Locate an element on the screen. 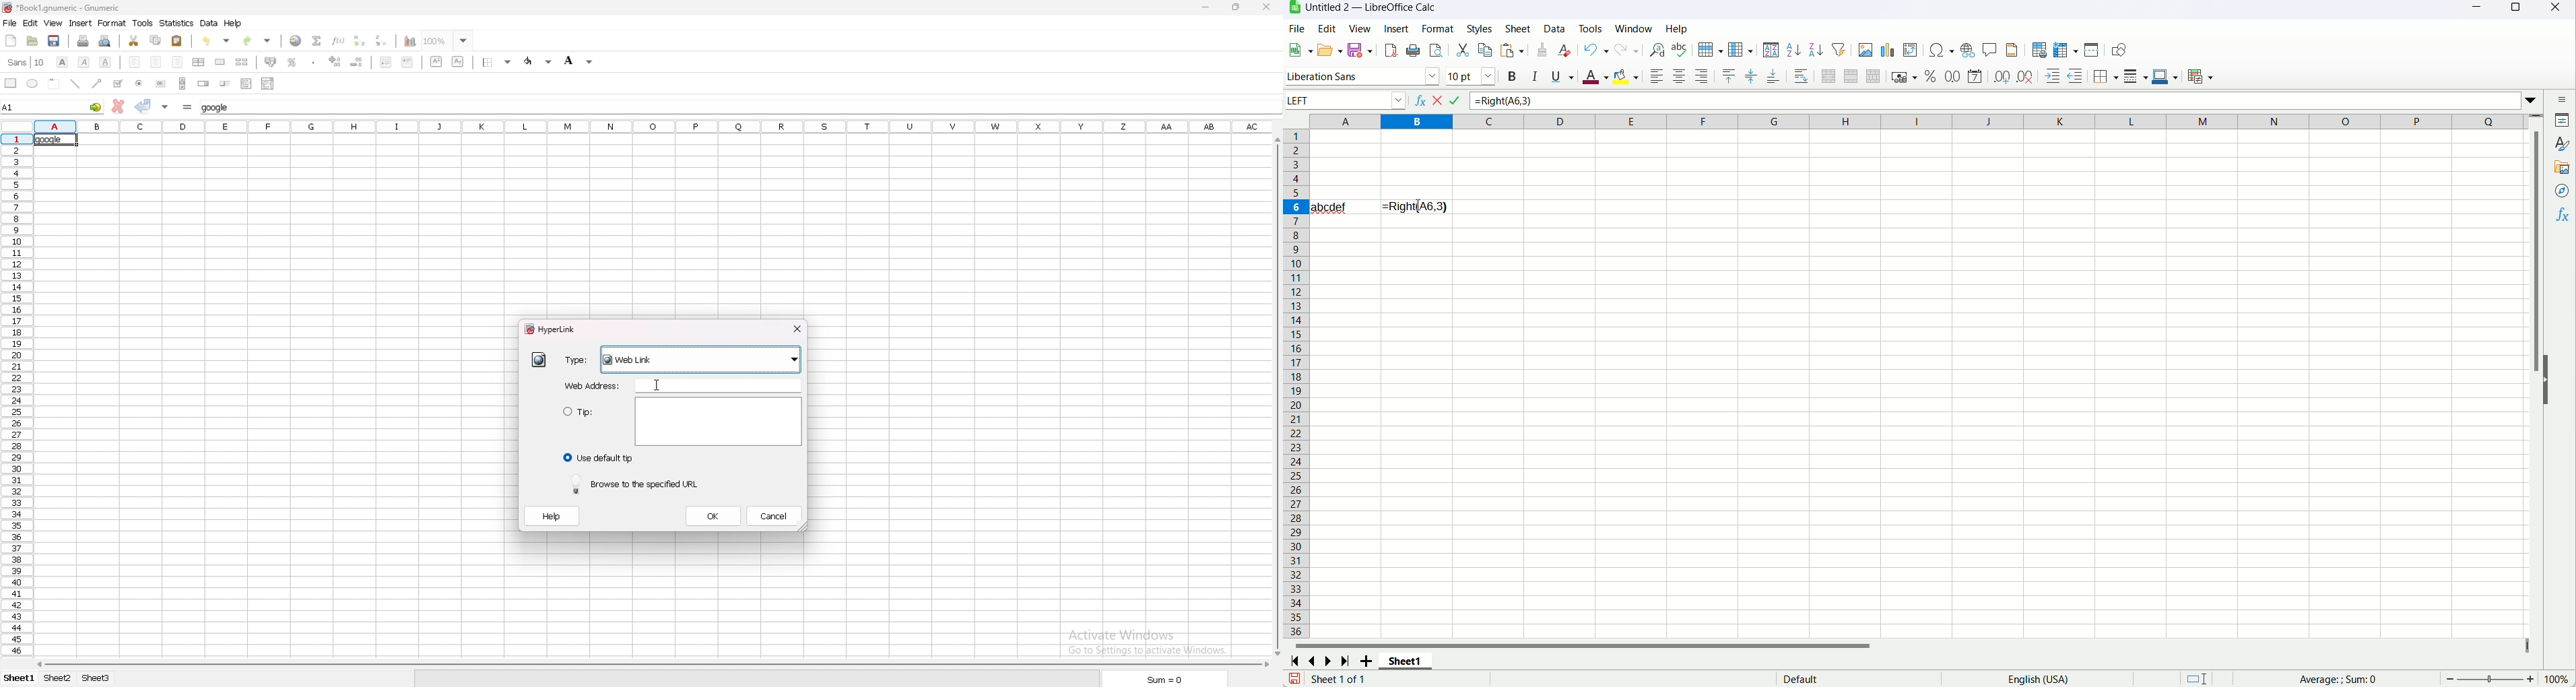 Image resolution: width=2576 pixels, height=700 pixels. Sheet 3 is located at coordinates (122, 680).